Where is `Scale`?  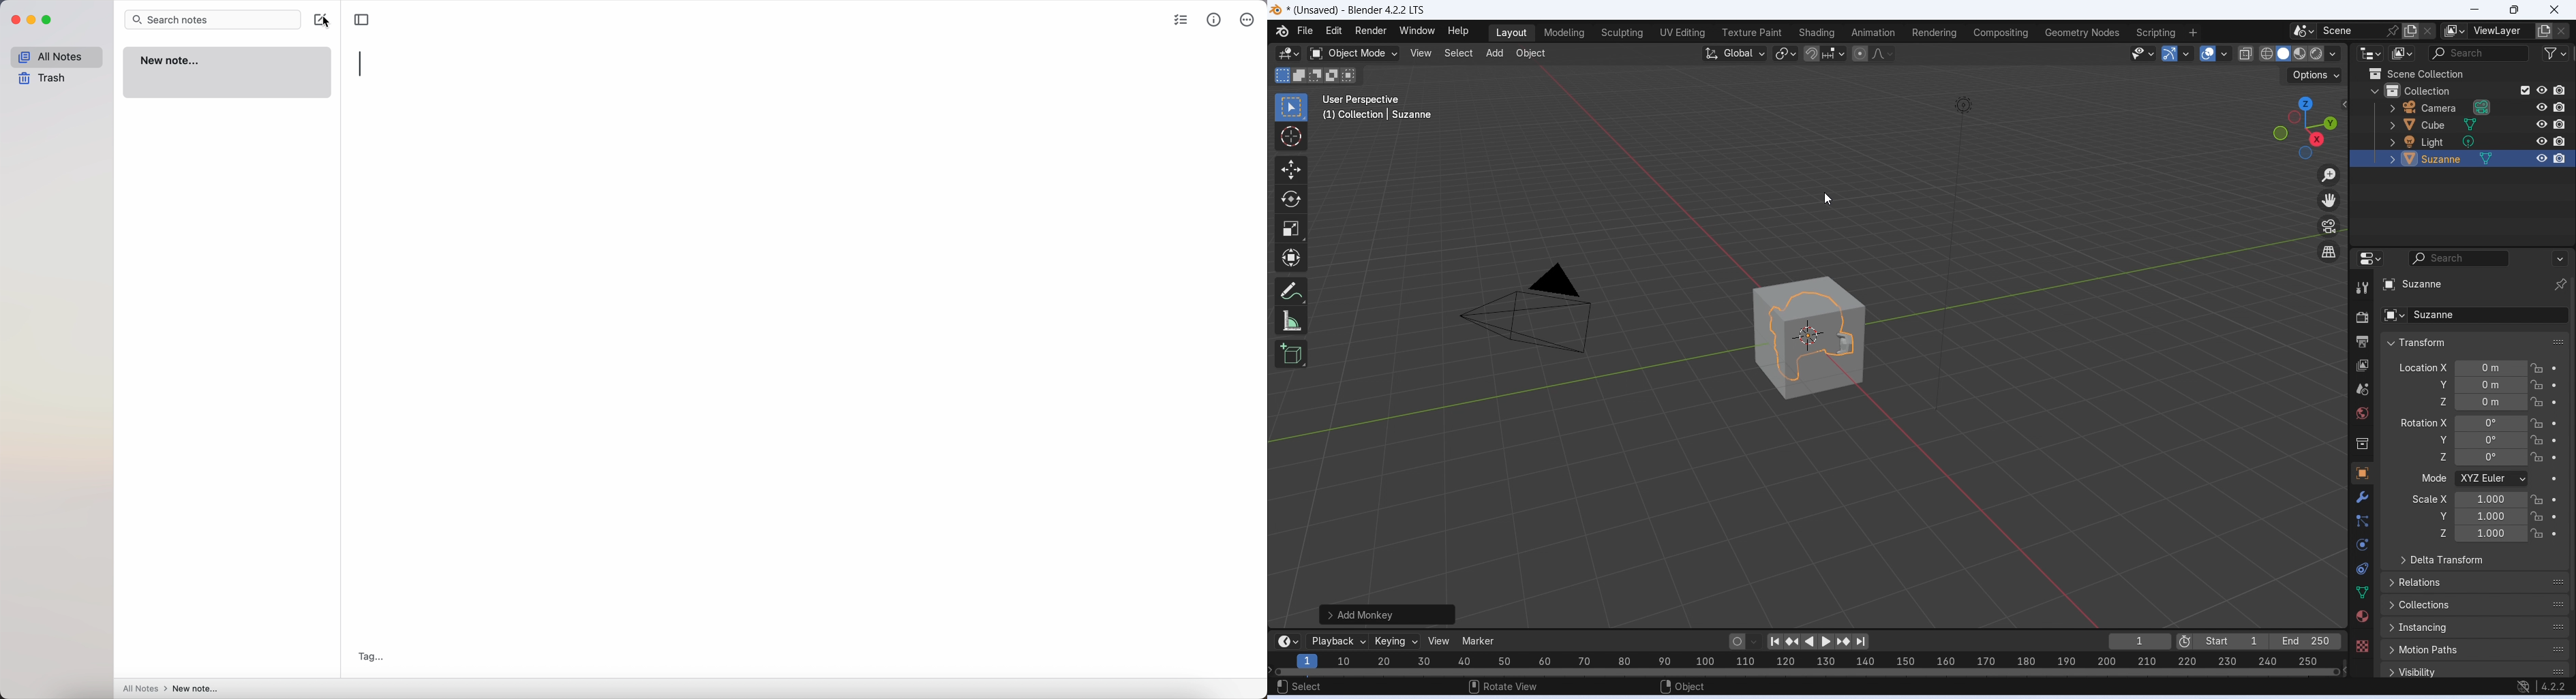 Scale is located at coordinates (1290, 229).